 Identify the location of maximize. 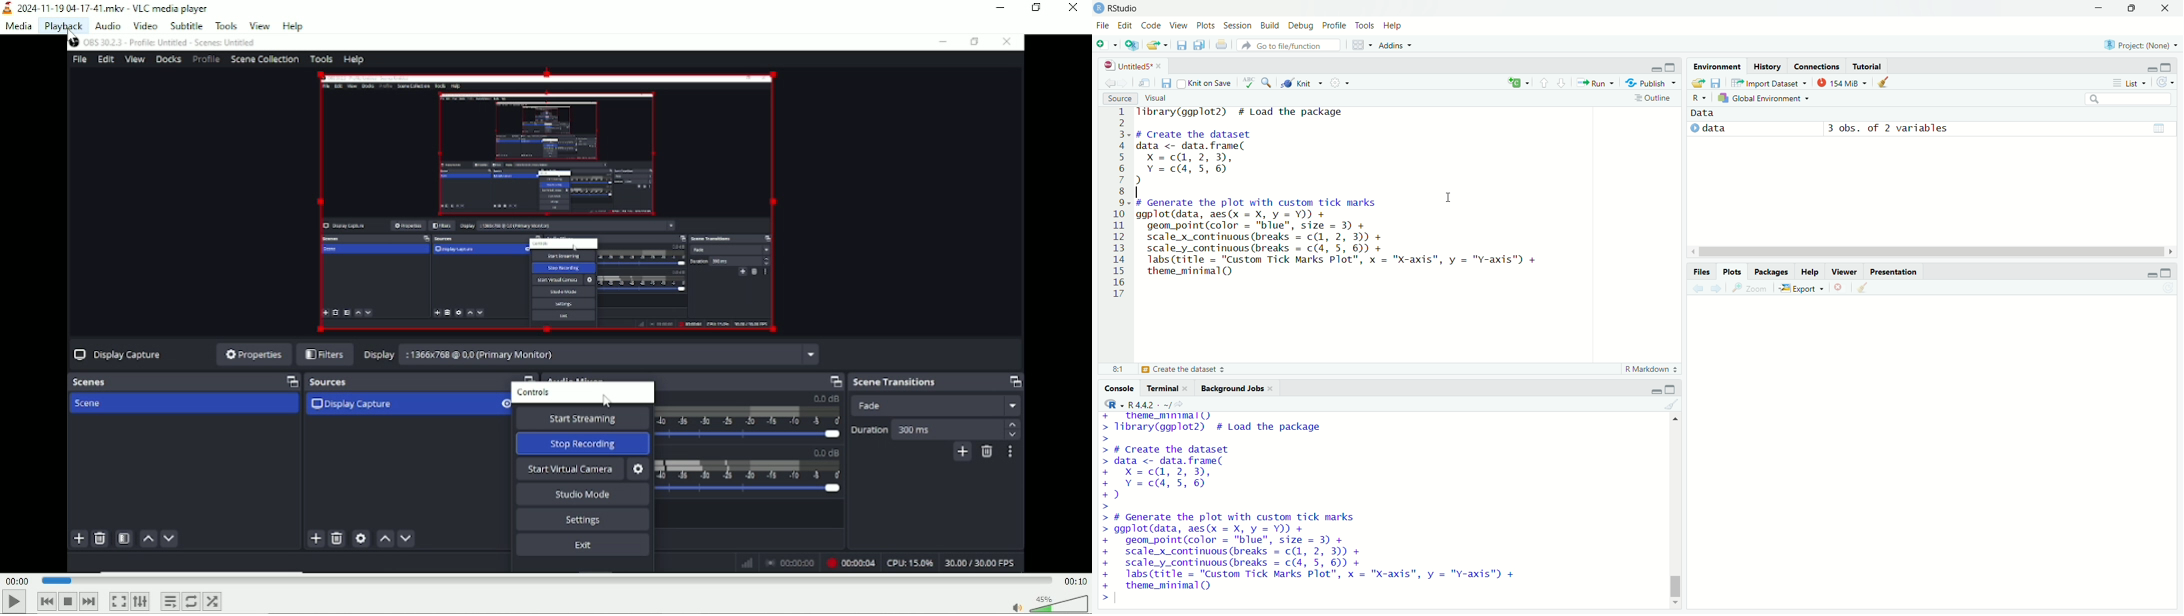
(2173, 273).